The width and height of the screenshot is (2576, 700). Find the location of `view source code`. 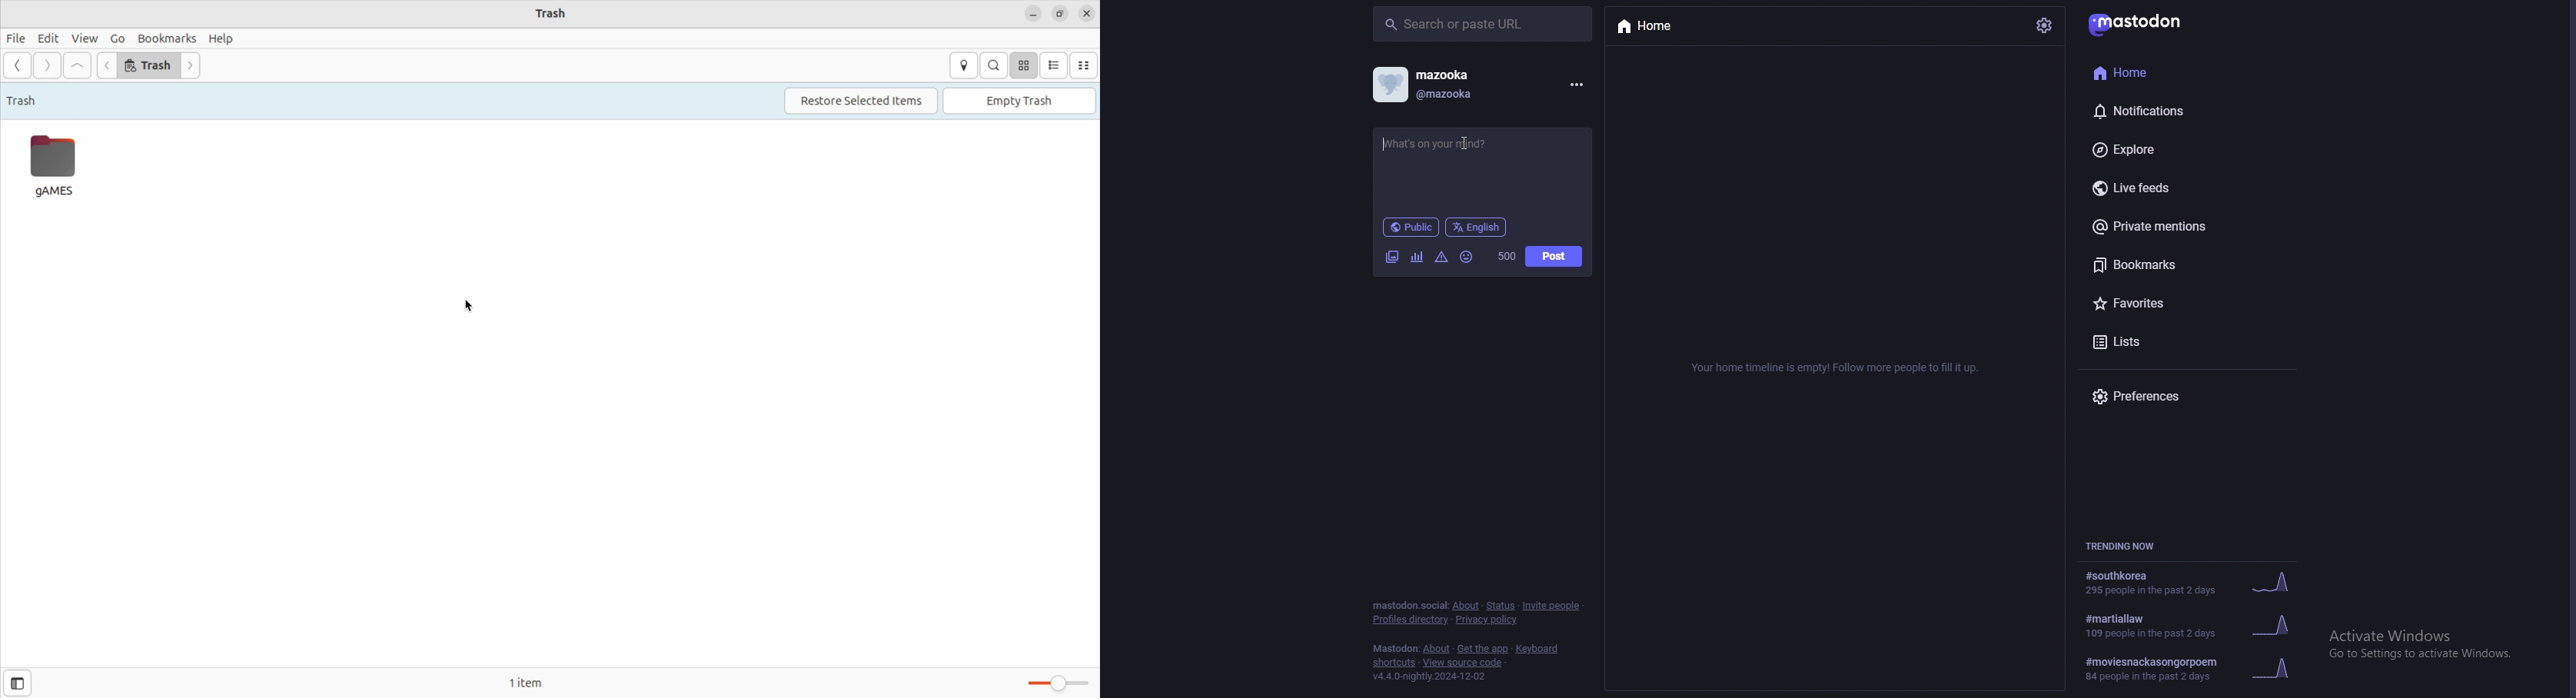

view source code is located at coordinates (1464, 663).